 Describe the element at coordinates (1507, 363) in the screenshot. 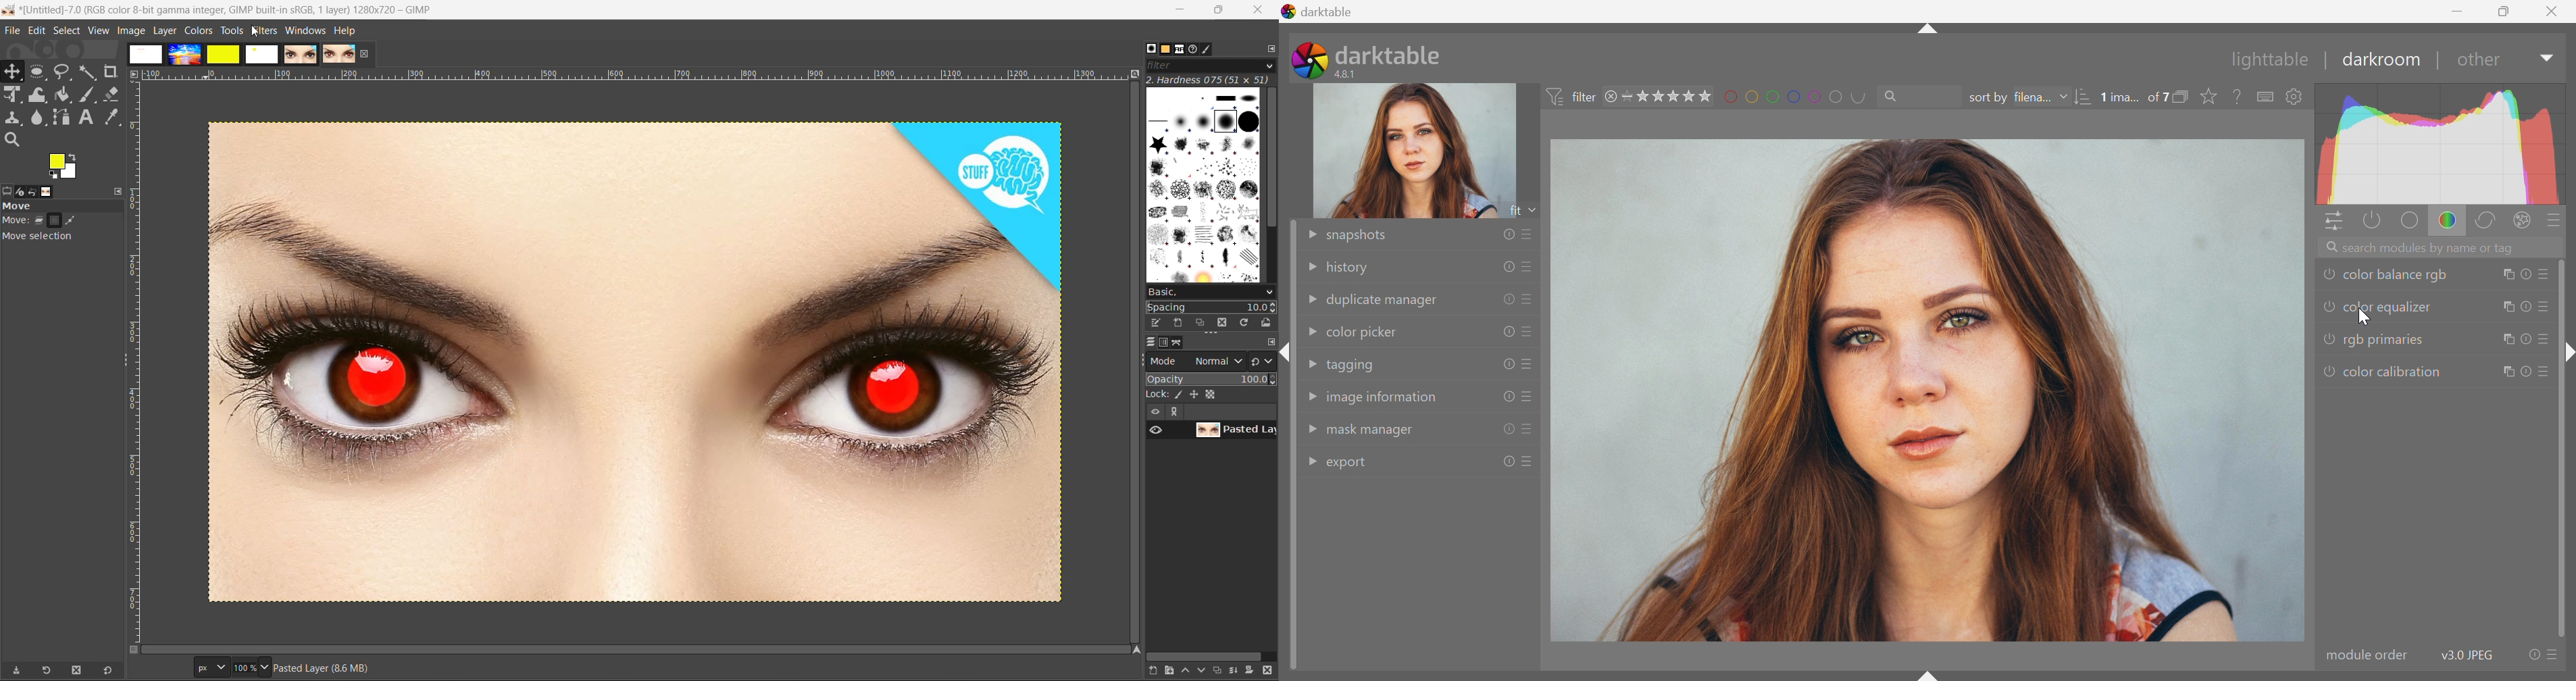

I see `reset` at that location.